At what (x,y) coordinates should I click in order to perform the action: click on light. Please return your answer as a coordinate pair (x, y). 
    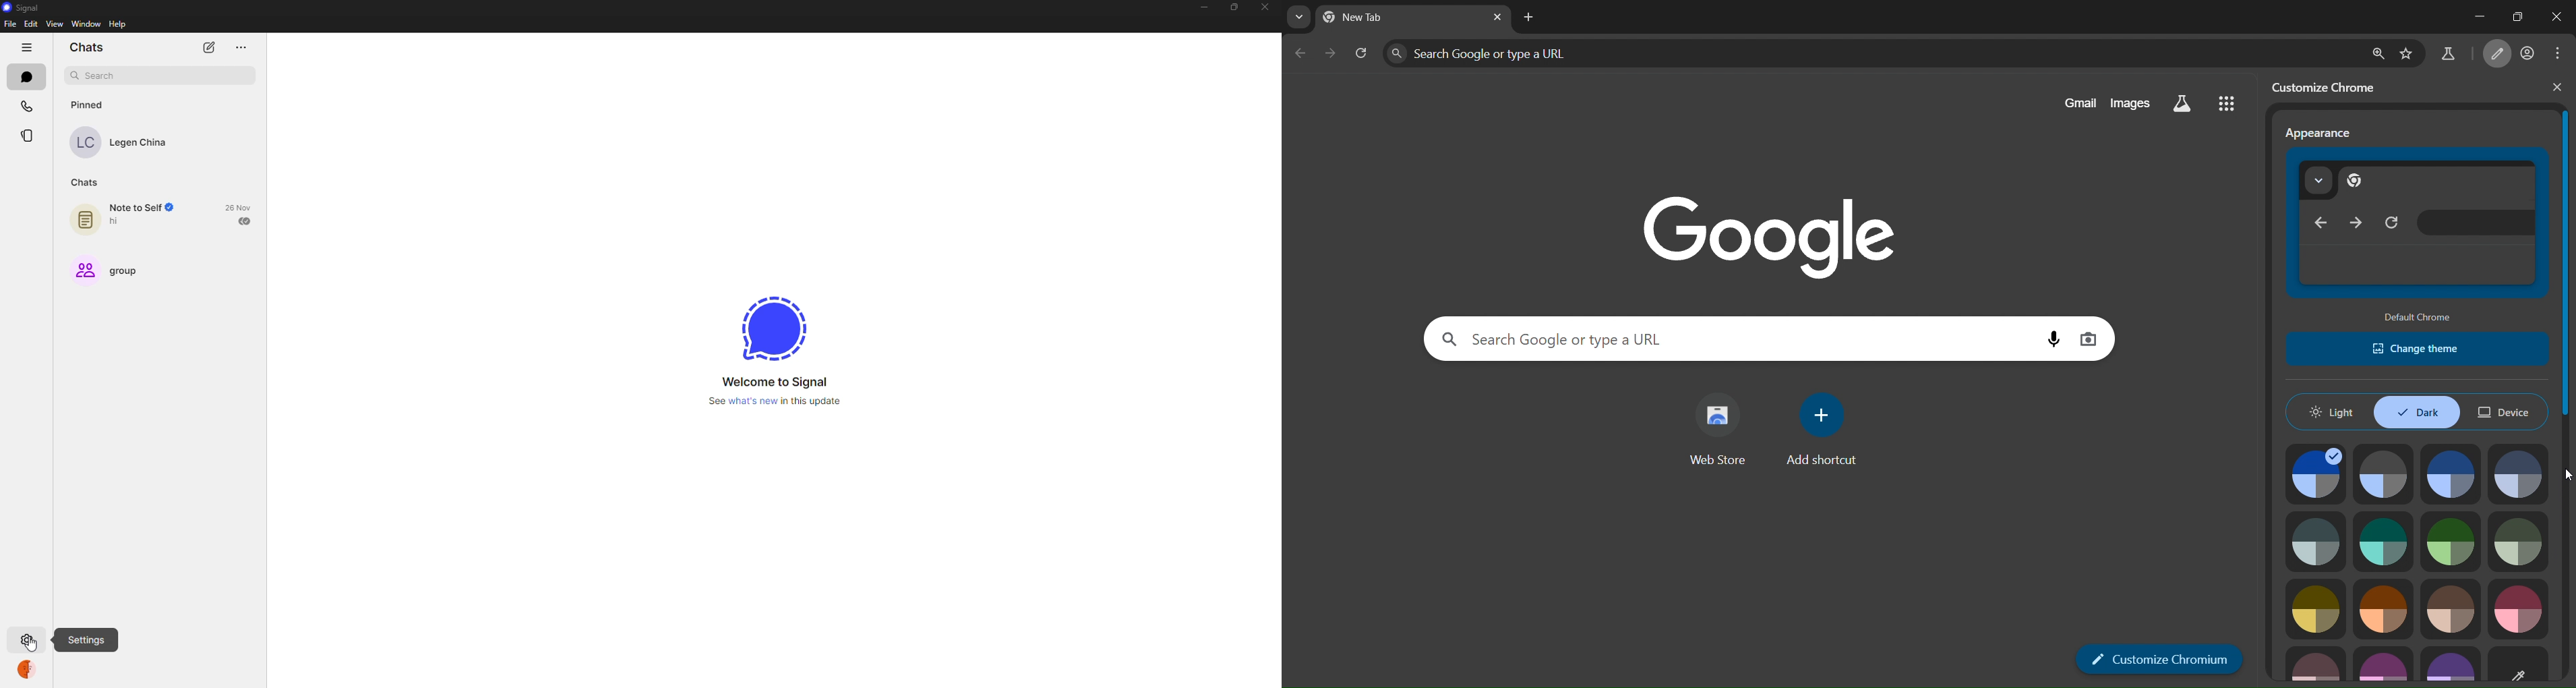
    Looking at the image, I should click on (2335, 410).